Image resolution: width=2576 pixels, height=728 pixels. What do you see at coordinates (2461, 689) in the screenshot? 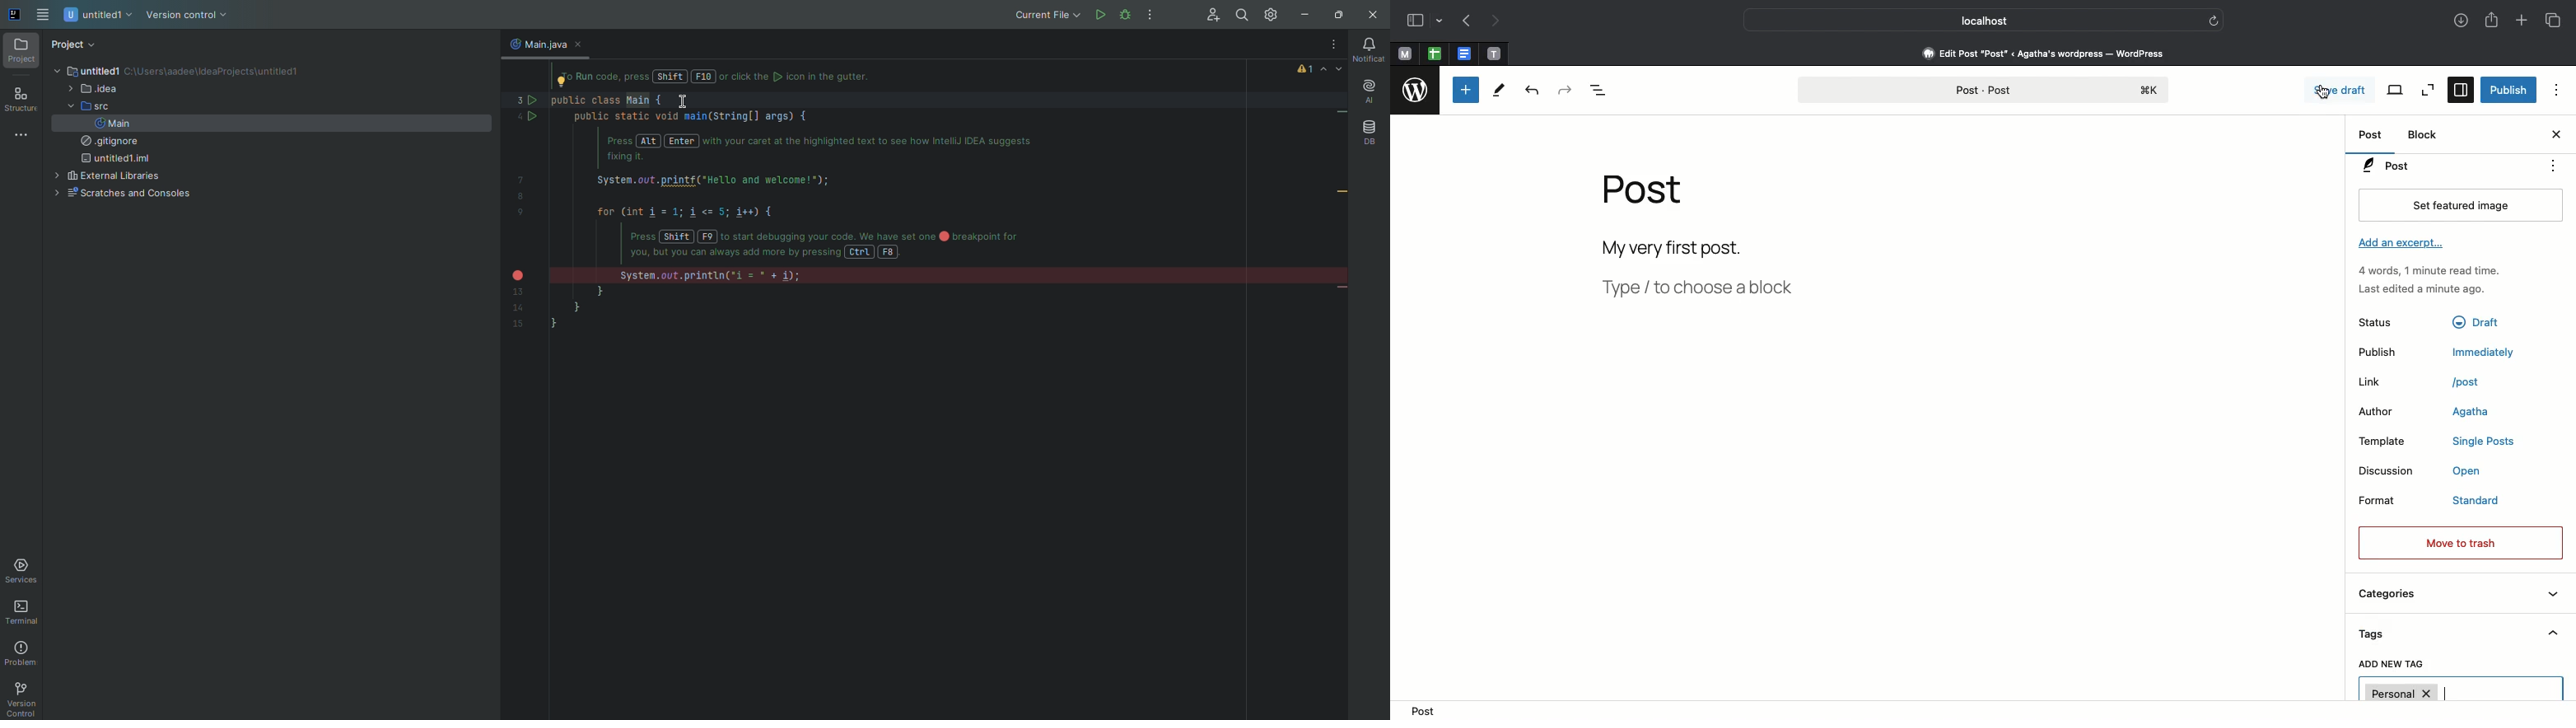
I see `Personal tag` at bounding box center [2461, 689].